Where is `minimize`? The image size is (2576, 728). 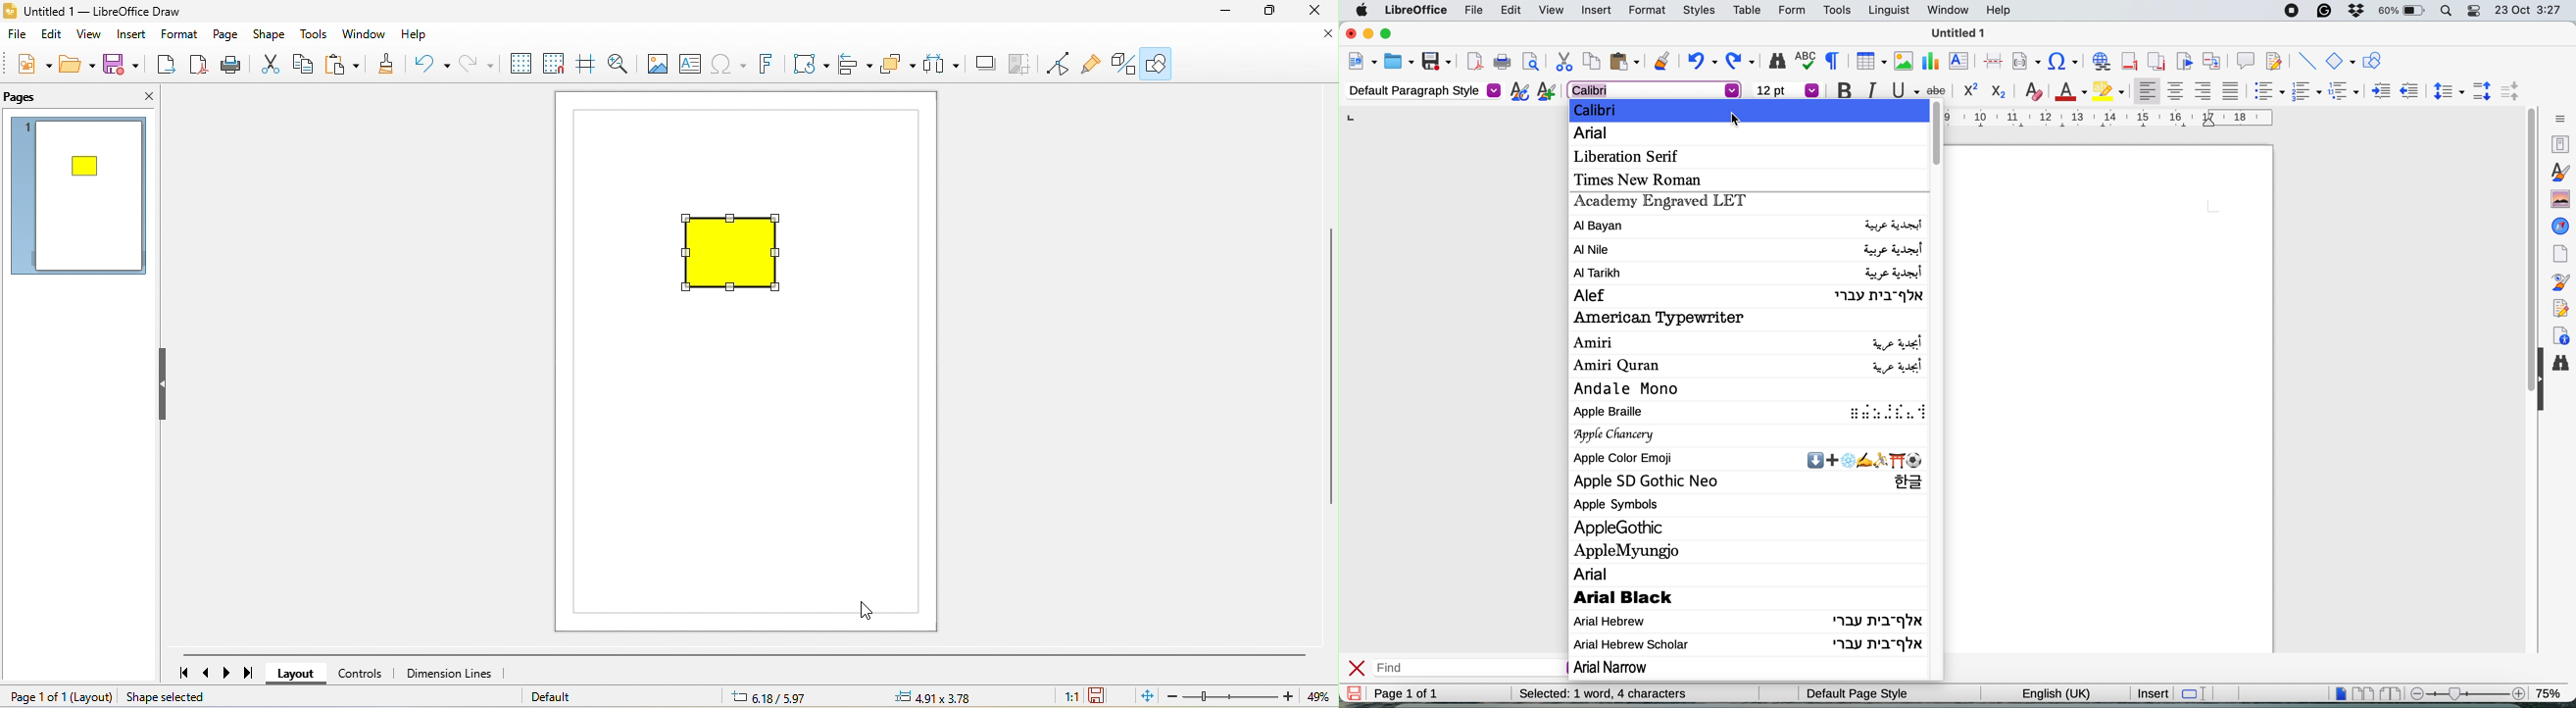
minimize is located at coordinates (1225, 12).